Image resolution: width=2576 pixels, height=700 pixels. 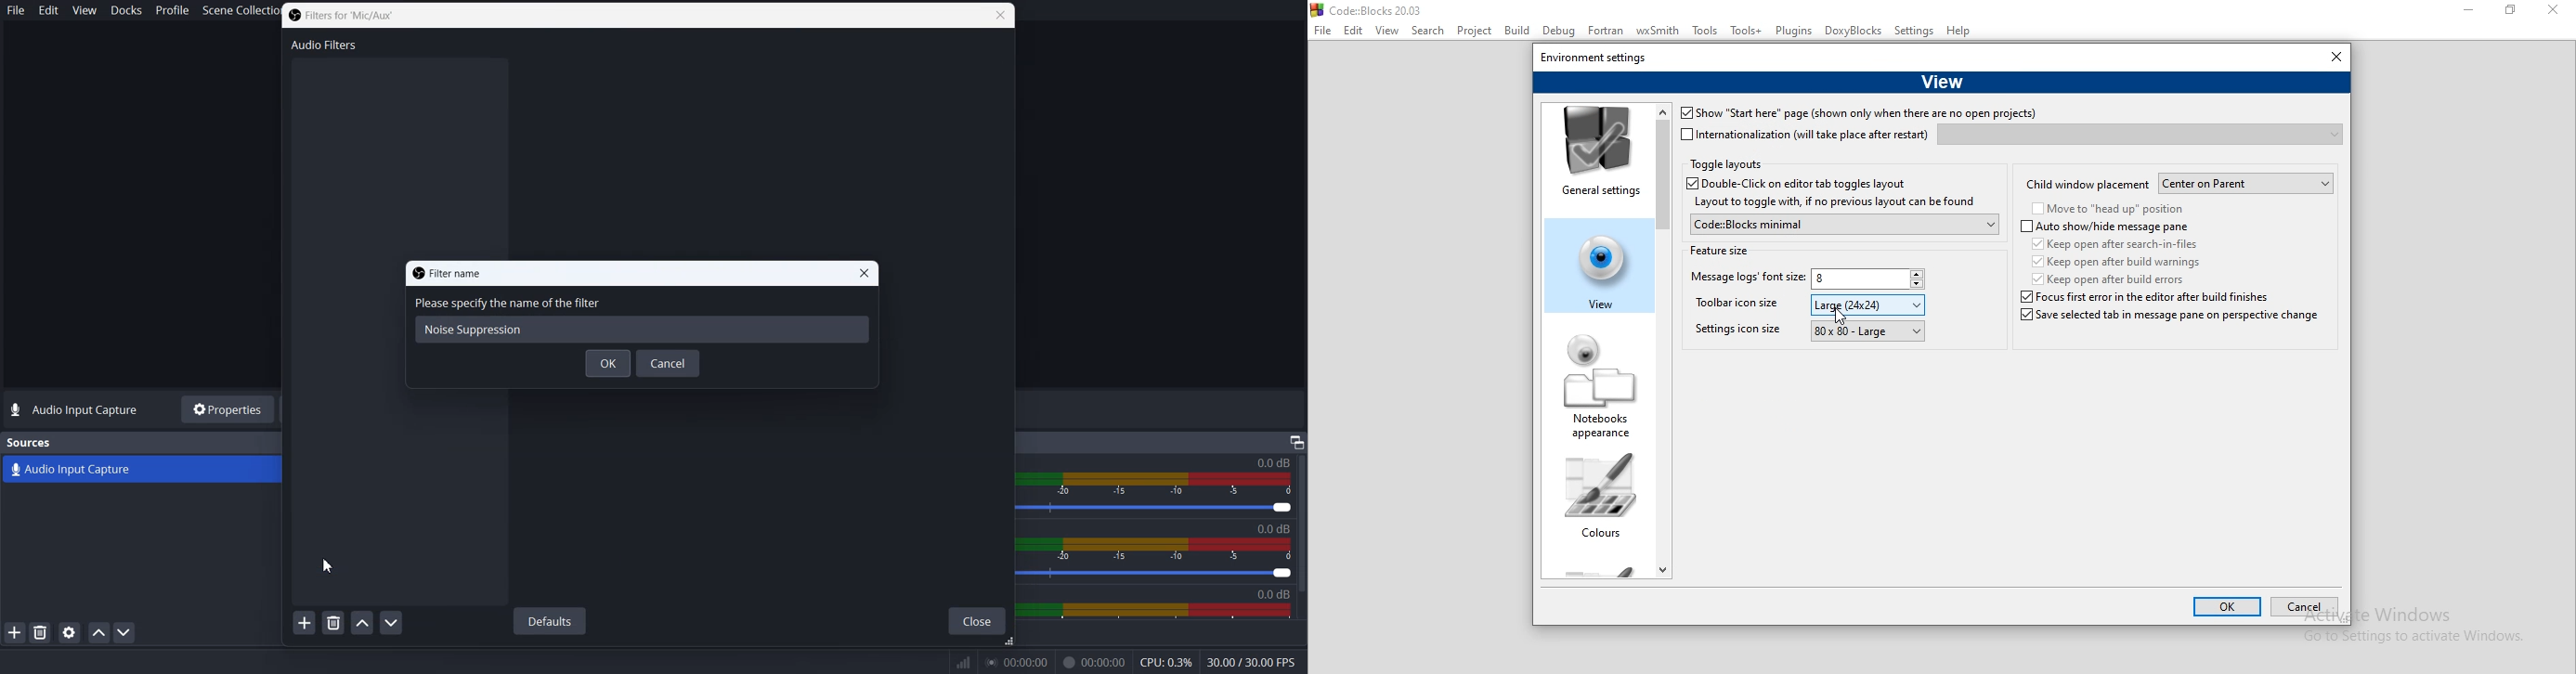 What do you see at coordinates (977, 622) in the screenshot?
I see `Close` at bounding box center [977, 622].